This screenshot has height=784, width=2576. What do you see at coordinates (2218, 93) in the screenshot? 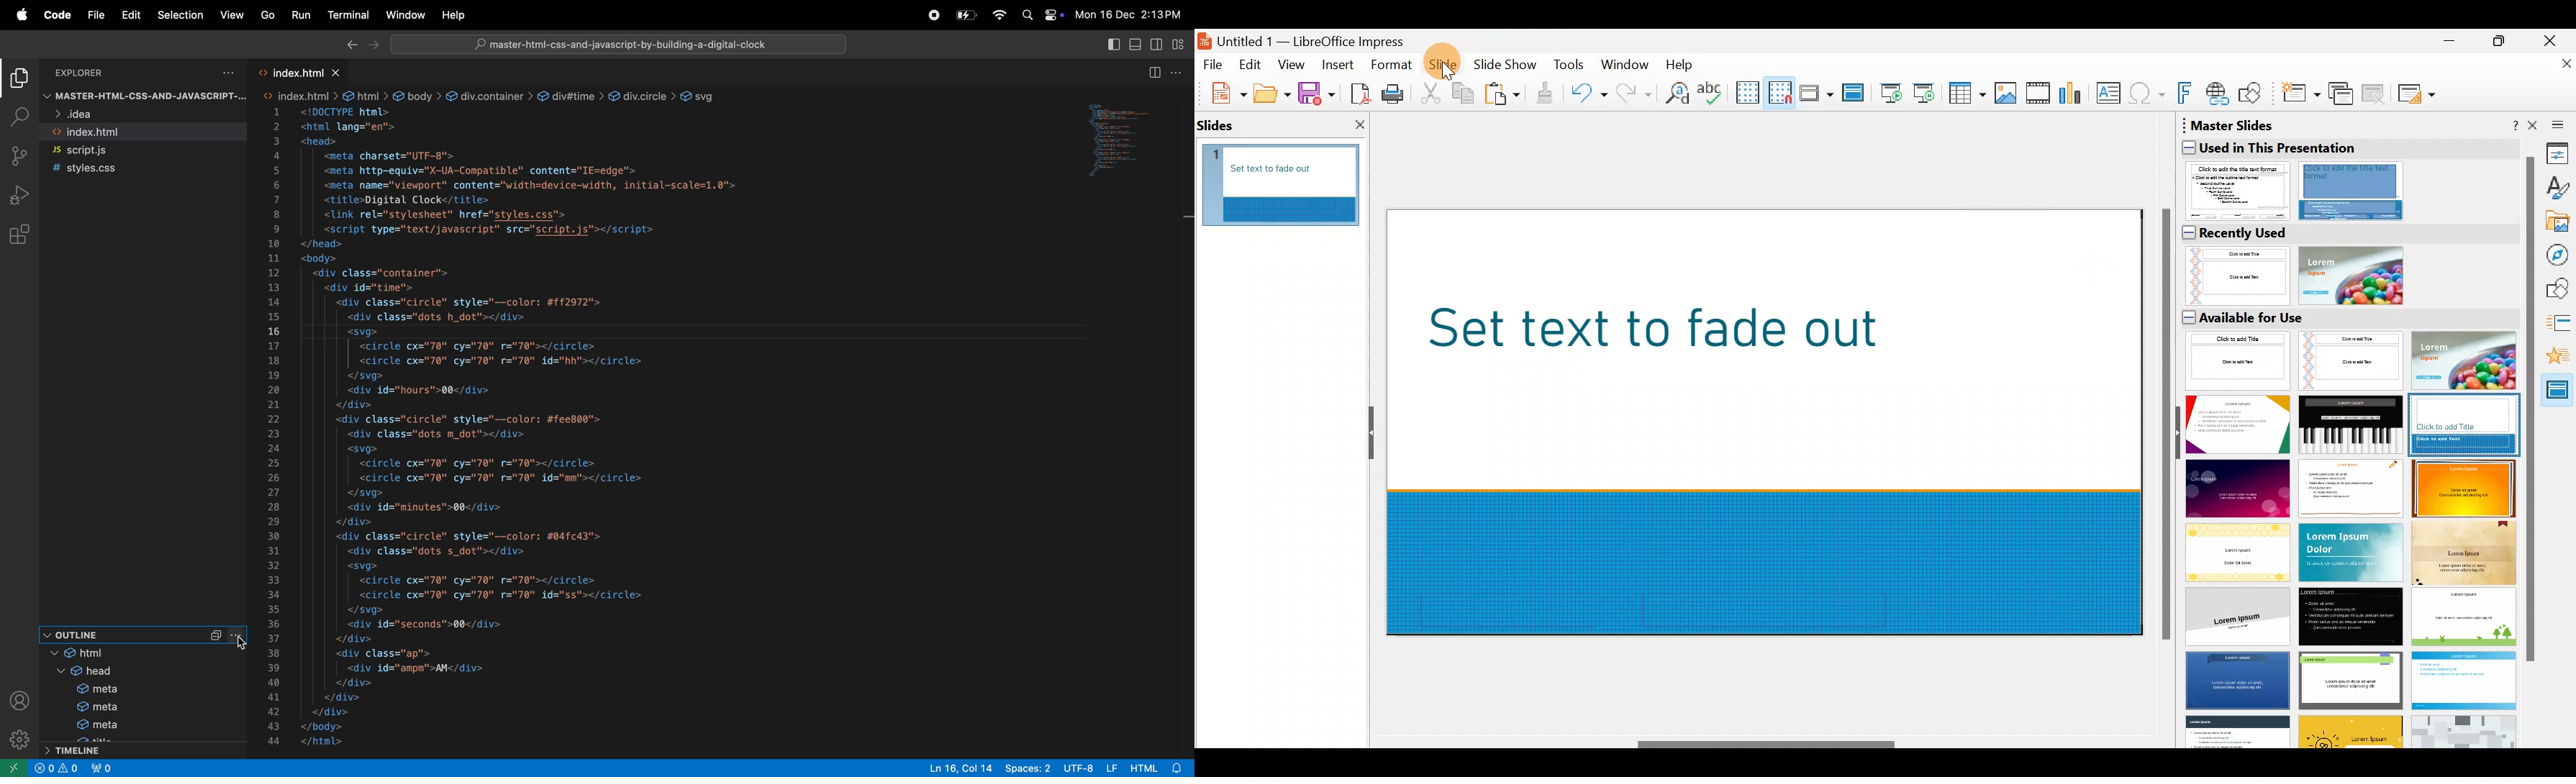
I see `Insert hyperlink` at bounding box center [2218, 93].